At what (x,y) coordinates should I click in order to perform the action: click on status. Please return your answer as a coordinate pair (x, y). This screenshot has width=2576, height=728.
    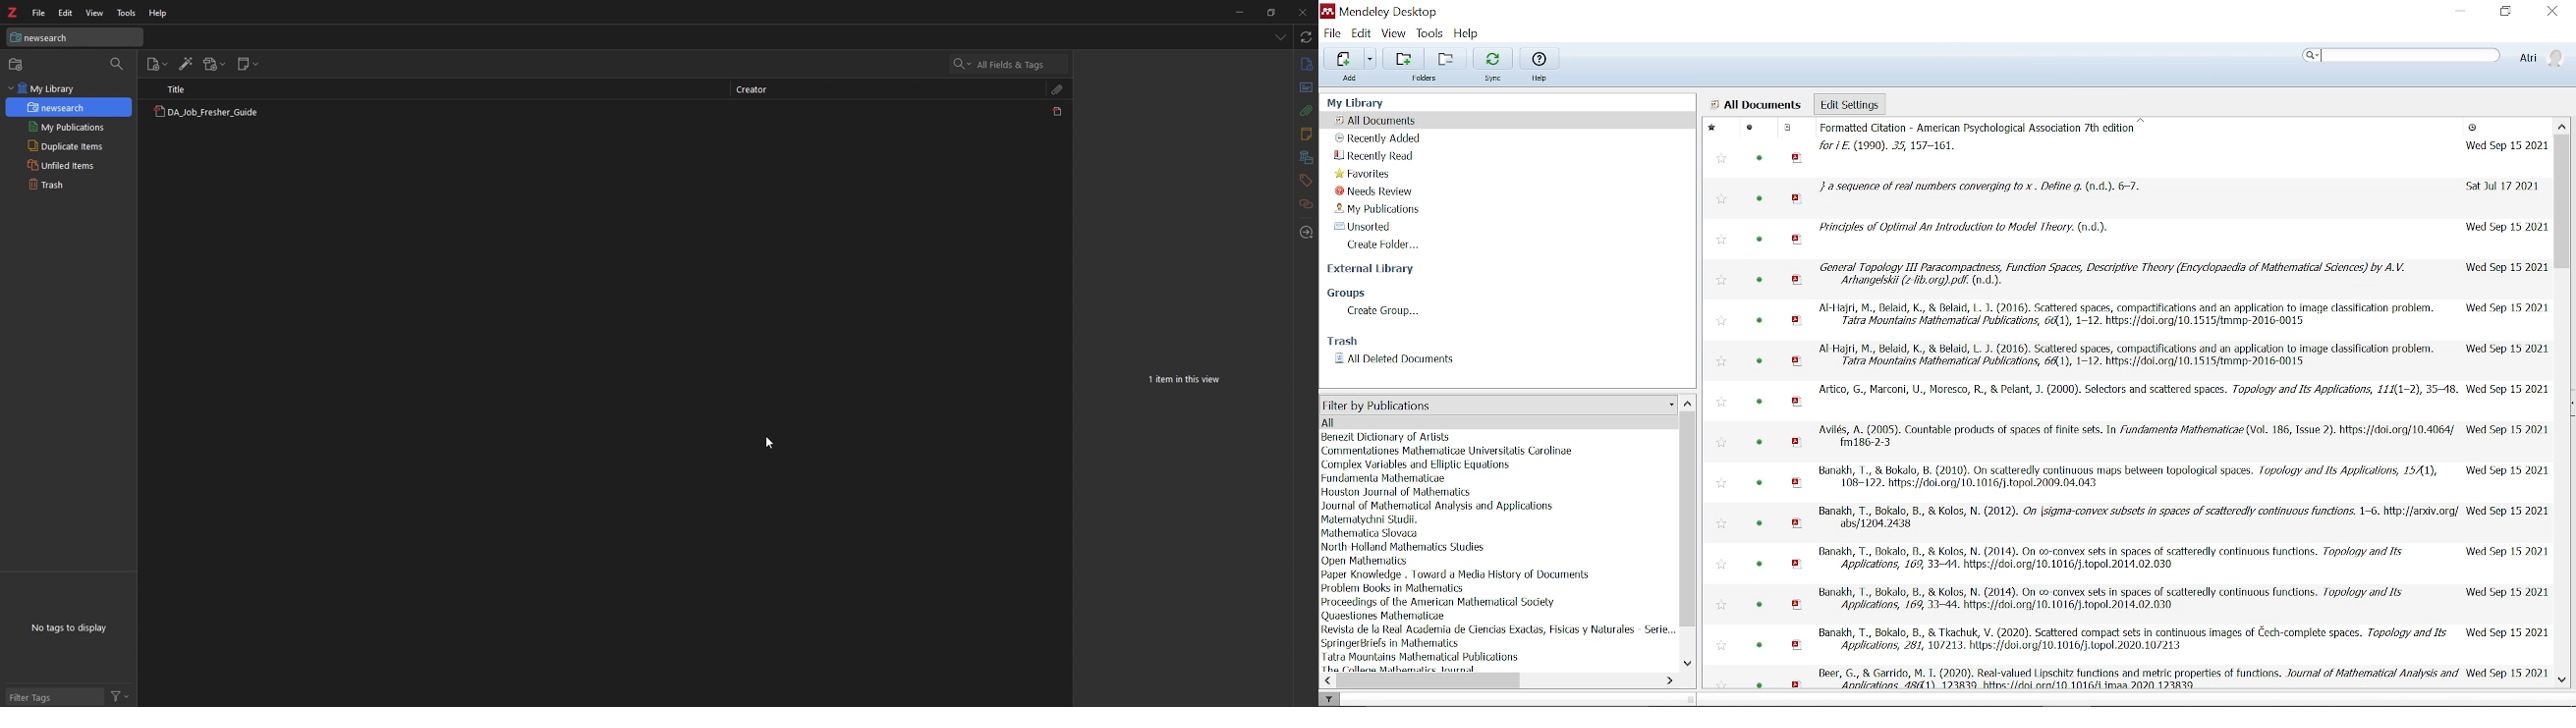
    Looking at the image, I should click on (1763, 604).